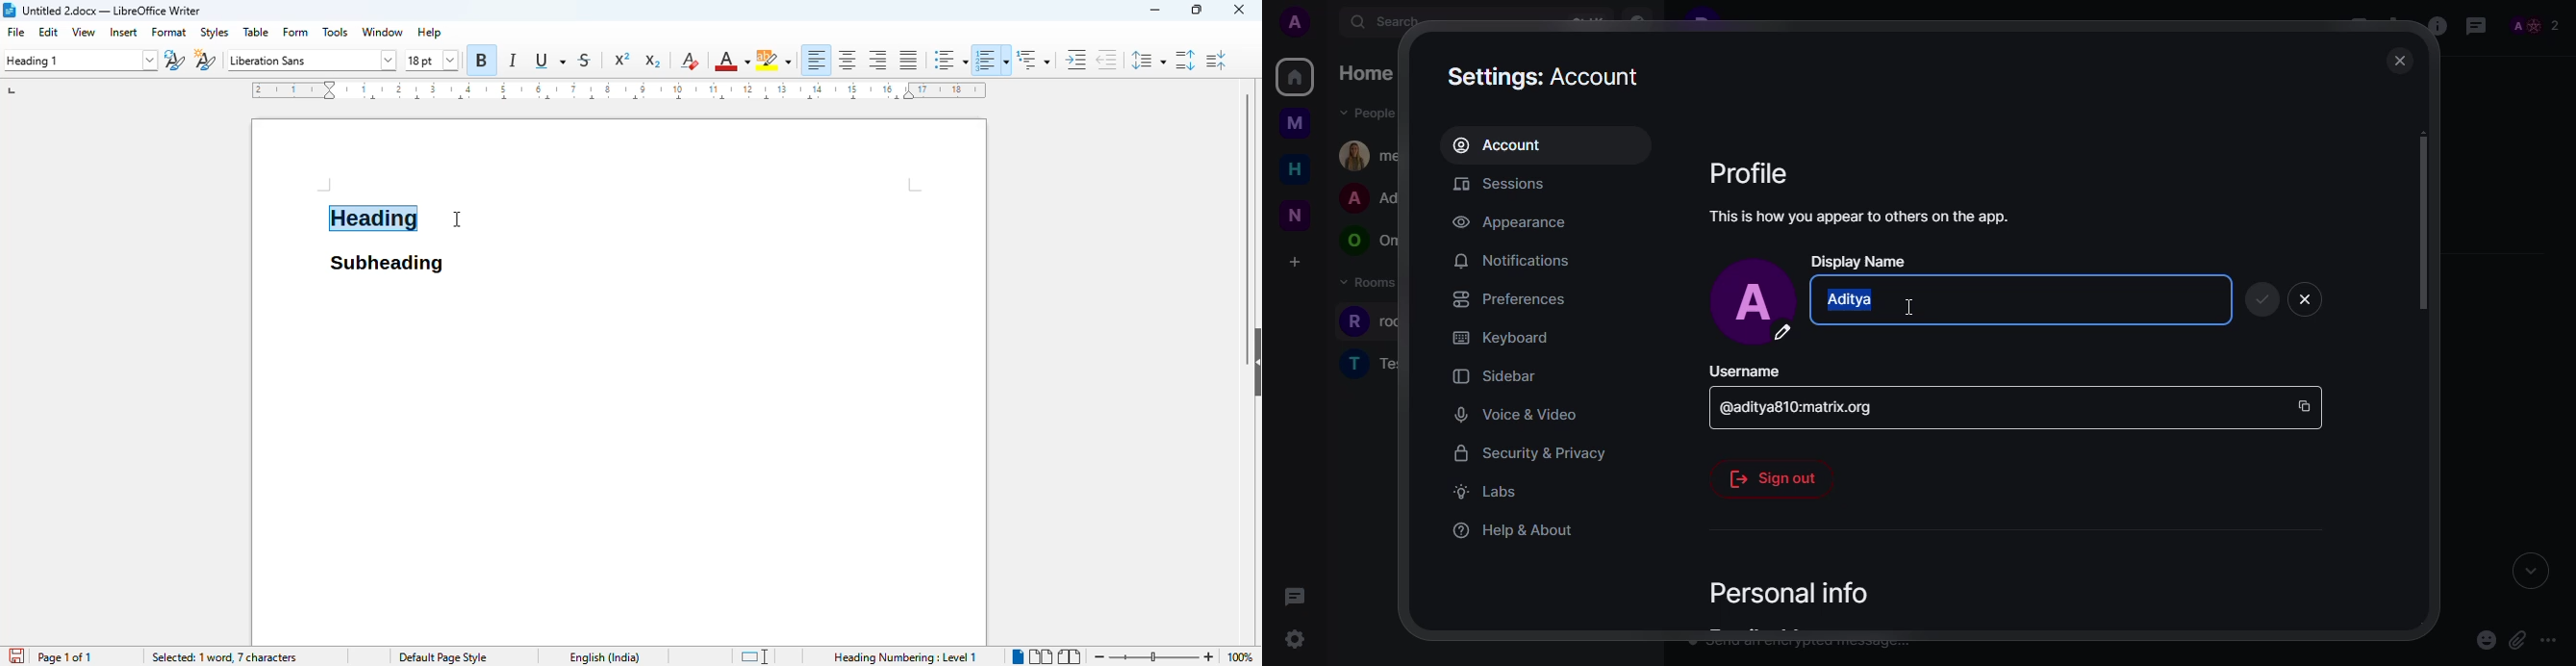 This screenshot has width=2576, height=672. I want to click on username, so click(1744, 371).